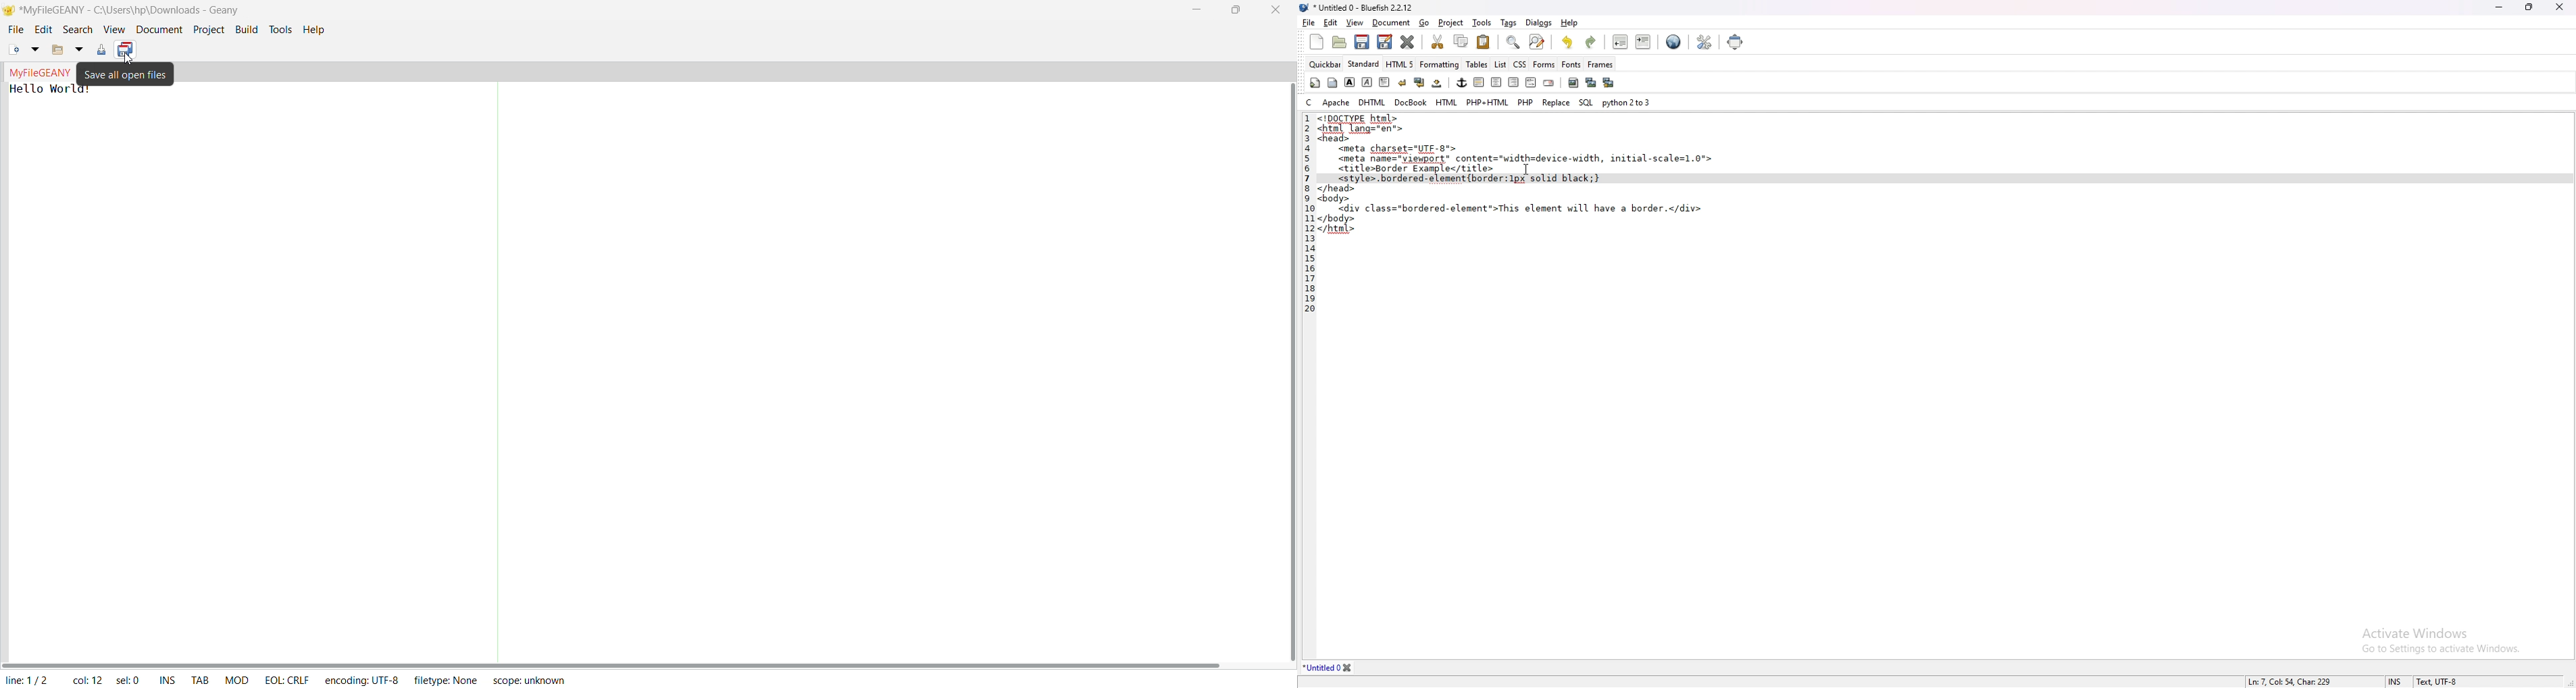 This screenshot has height=700, width=2576. What do you see at coordinates (1330, 23) in the screenshot?
I see `edit` at bounding box center [1330, 23].